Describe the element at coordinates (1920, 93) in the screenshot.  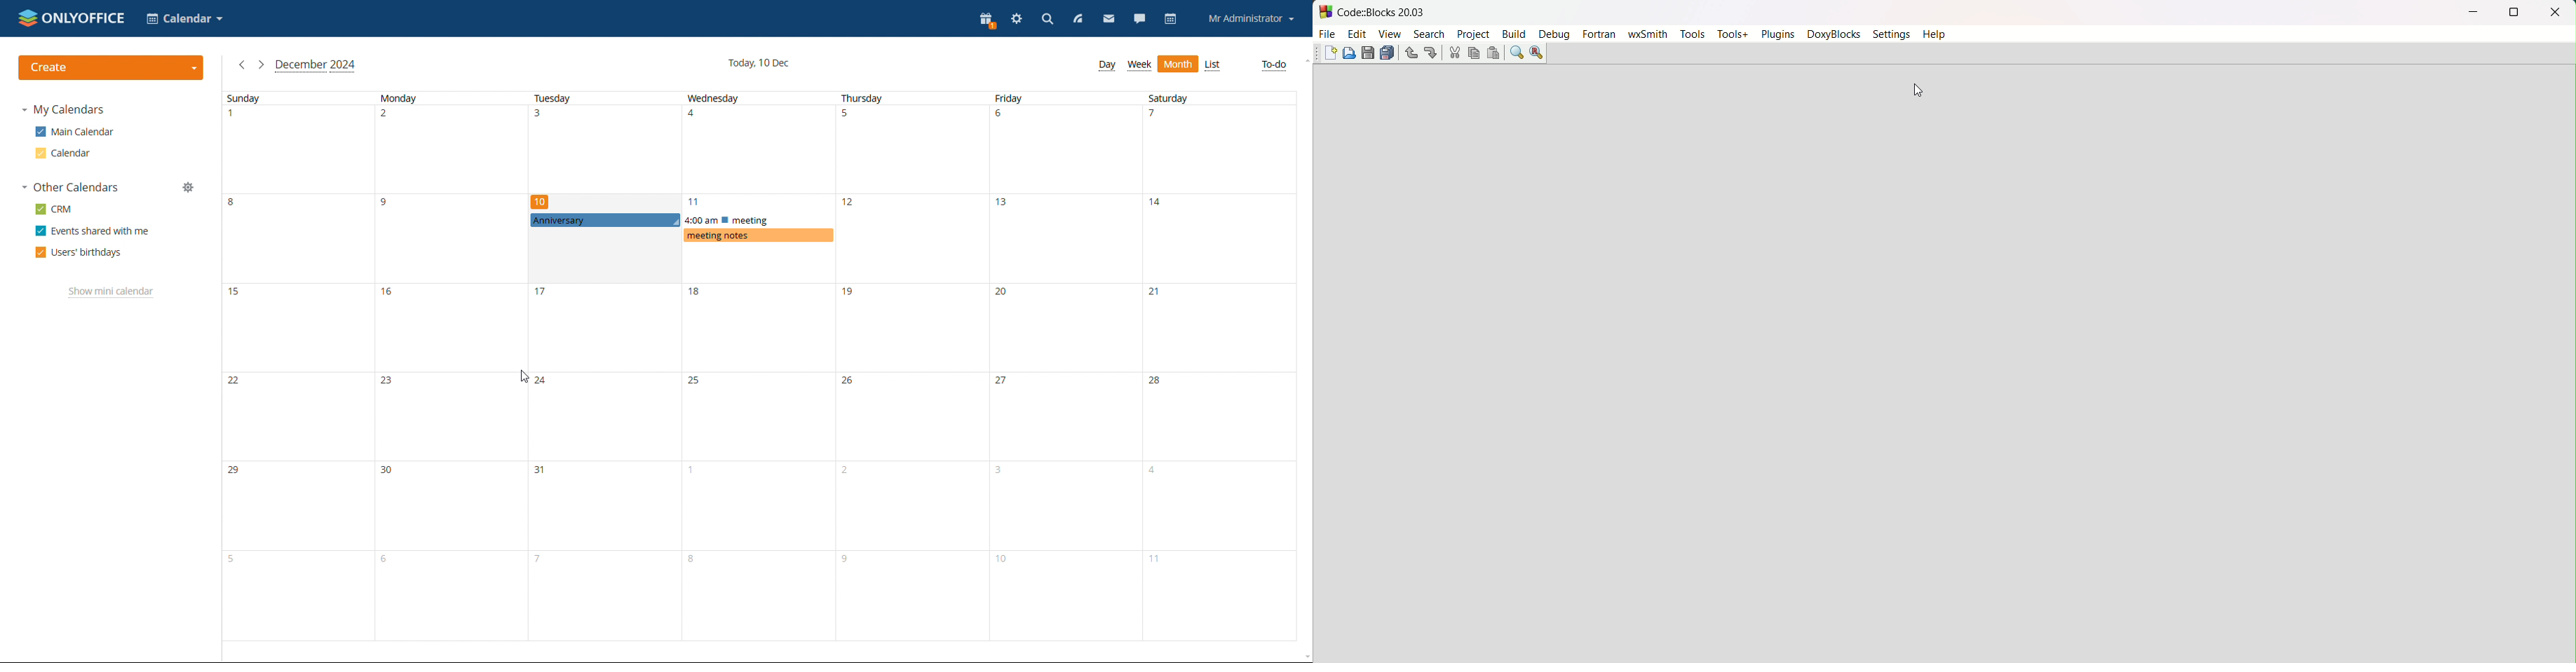
I see `cursor` at that location.